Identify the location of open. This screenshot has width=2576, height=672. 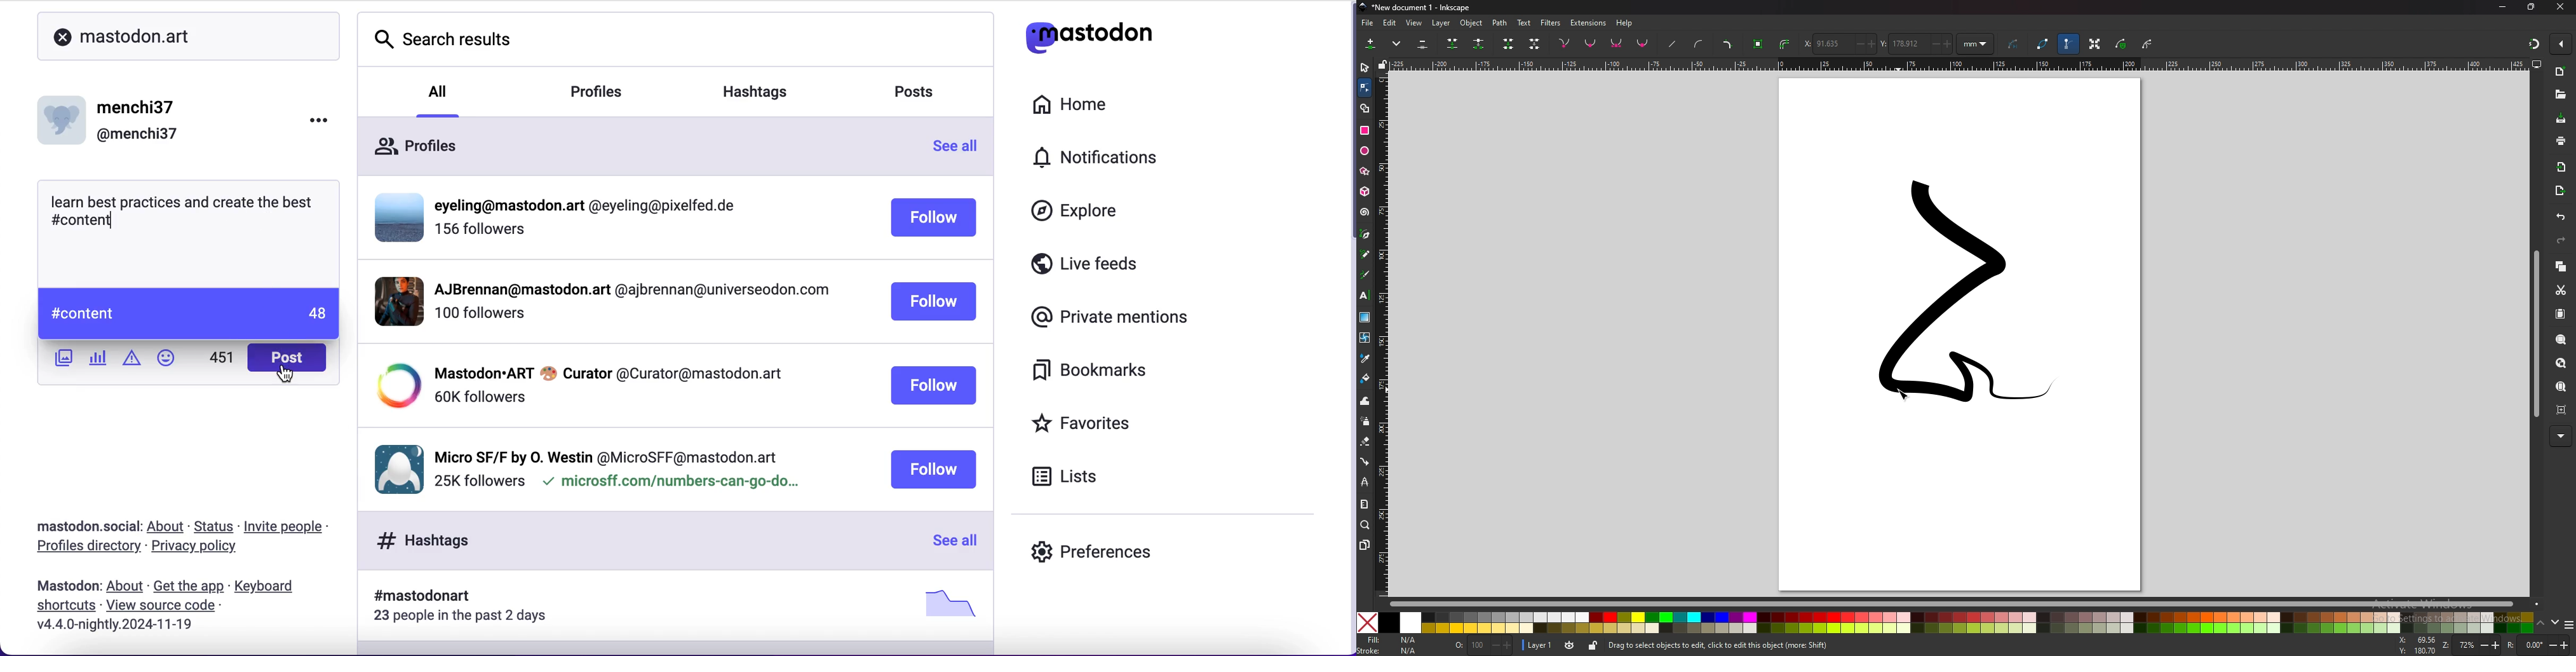
(2560, 95).